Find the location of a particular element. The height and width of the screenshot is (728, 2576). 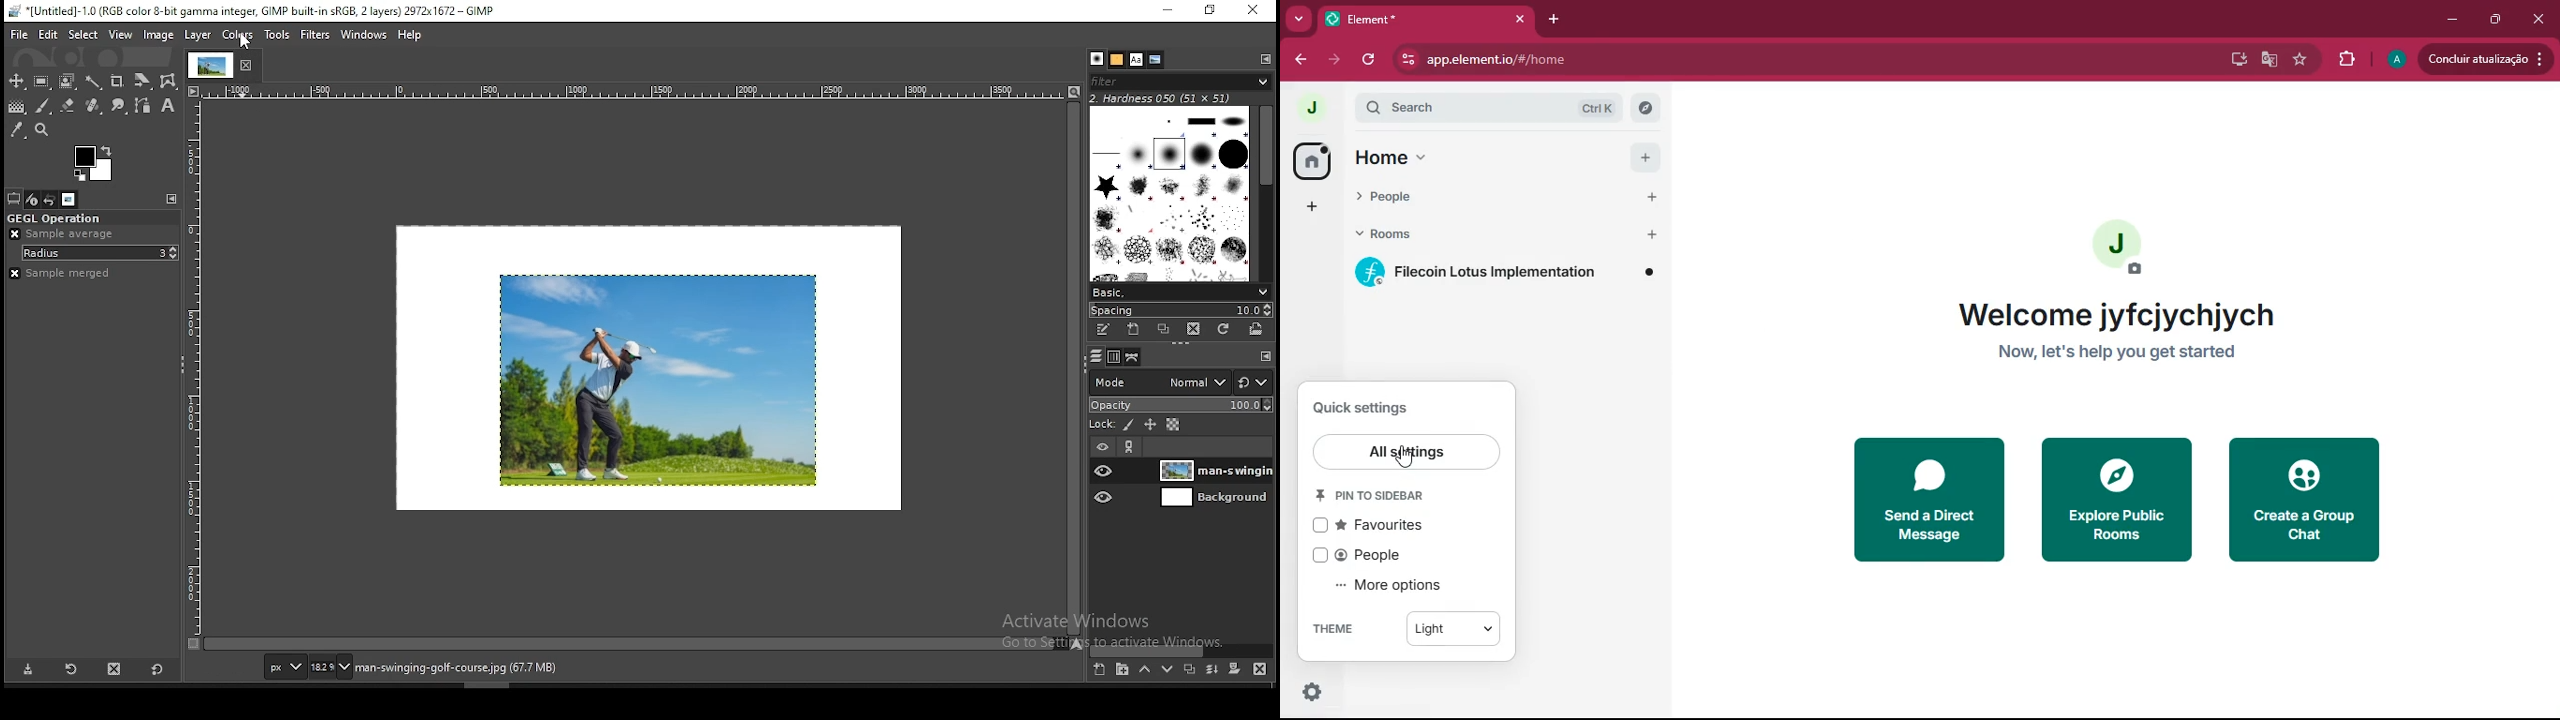

explore is located at coordinates (2115, 500).